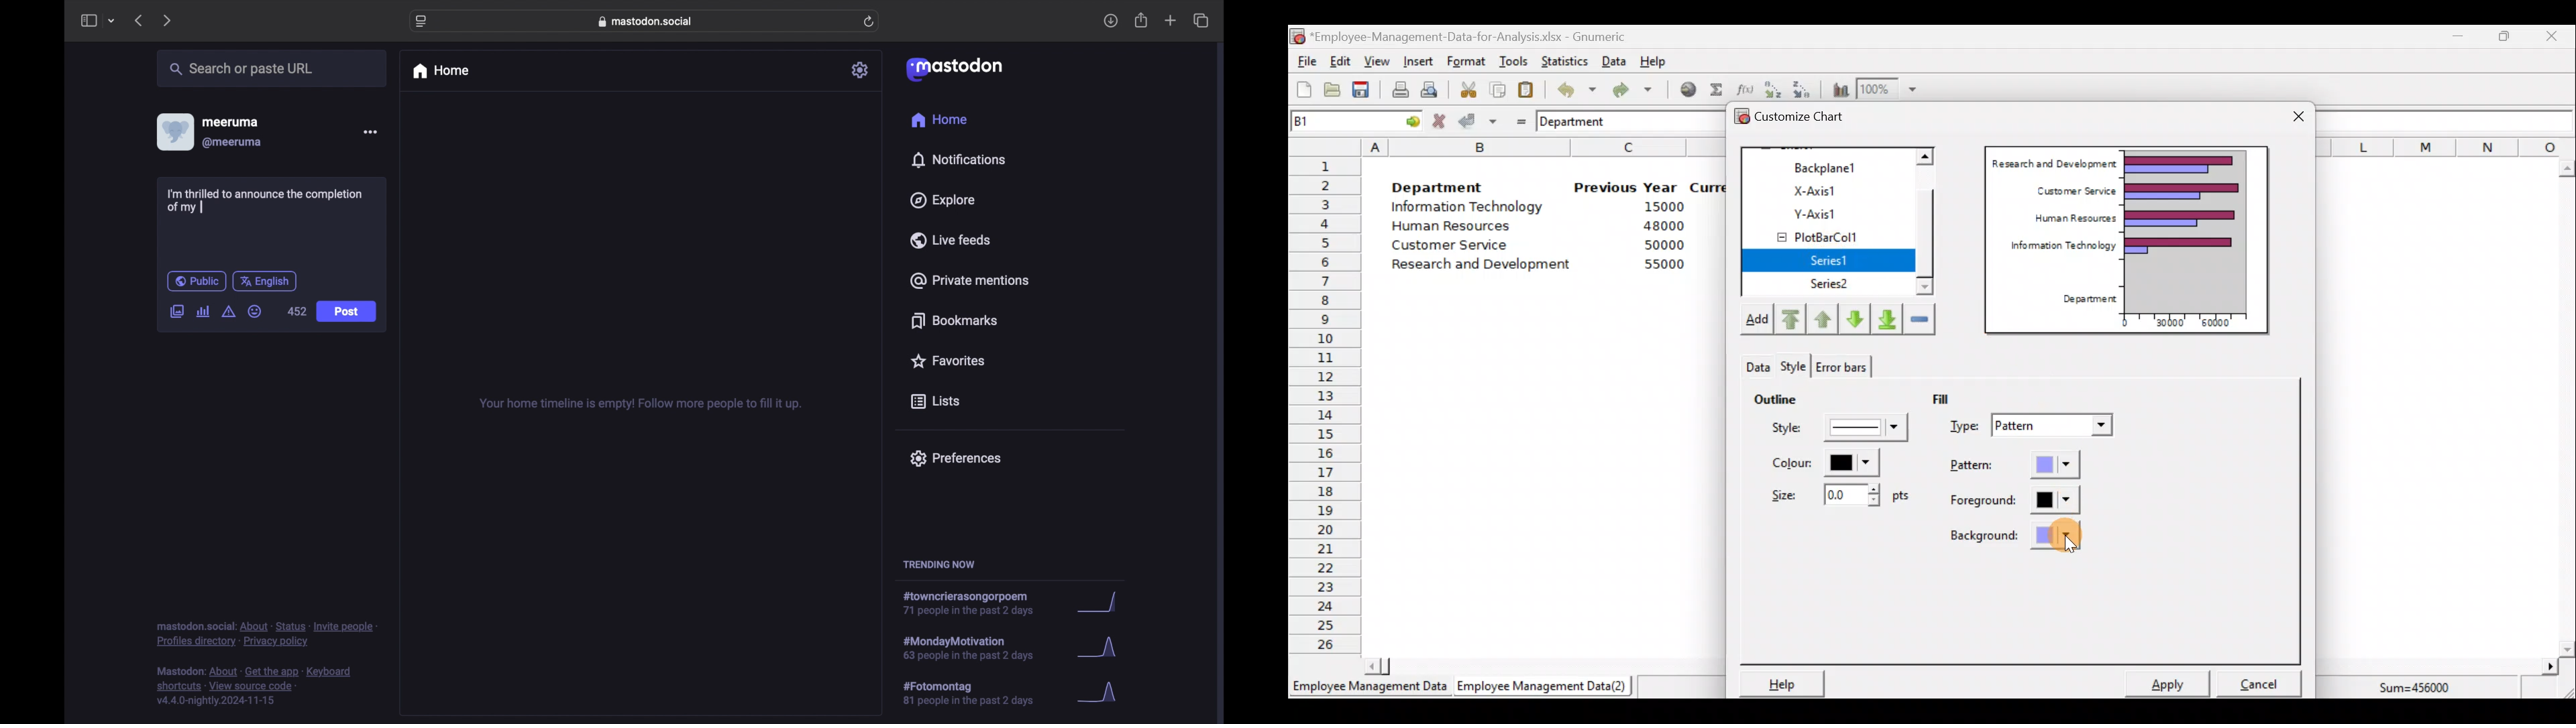 This screenshot has height=728, width=2576. Describe the element at coordinates (1429, 88) in the screenshot. I see `Print preview` at that location.